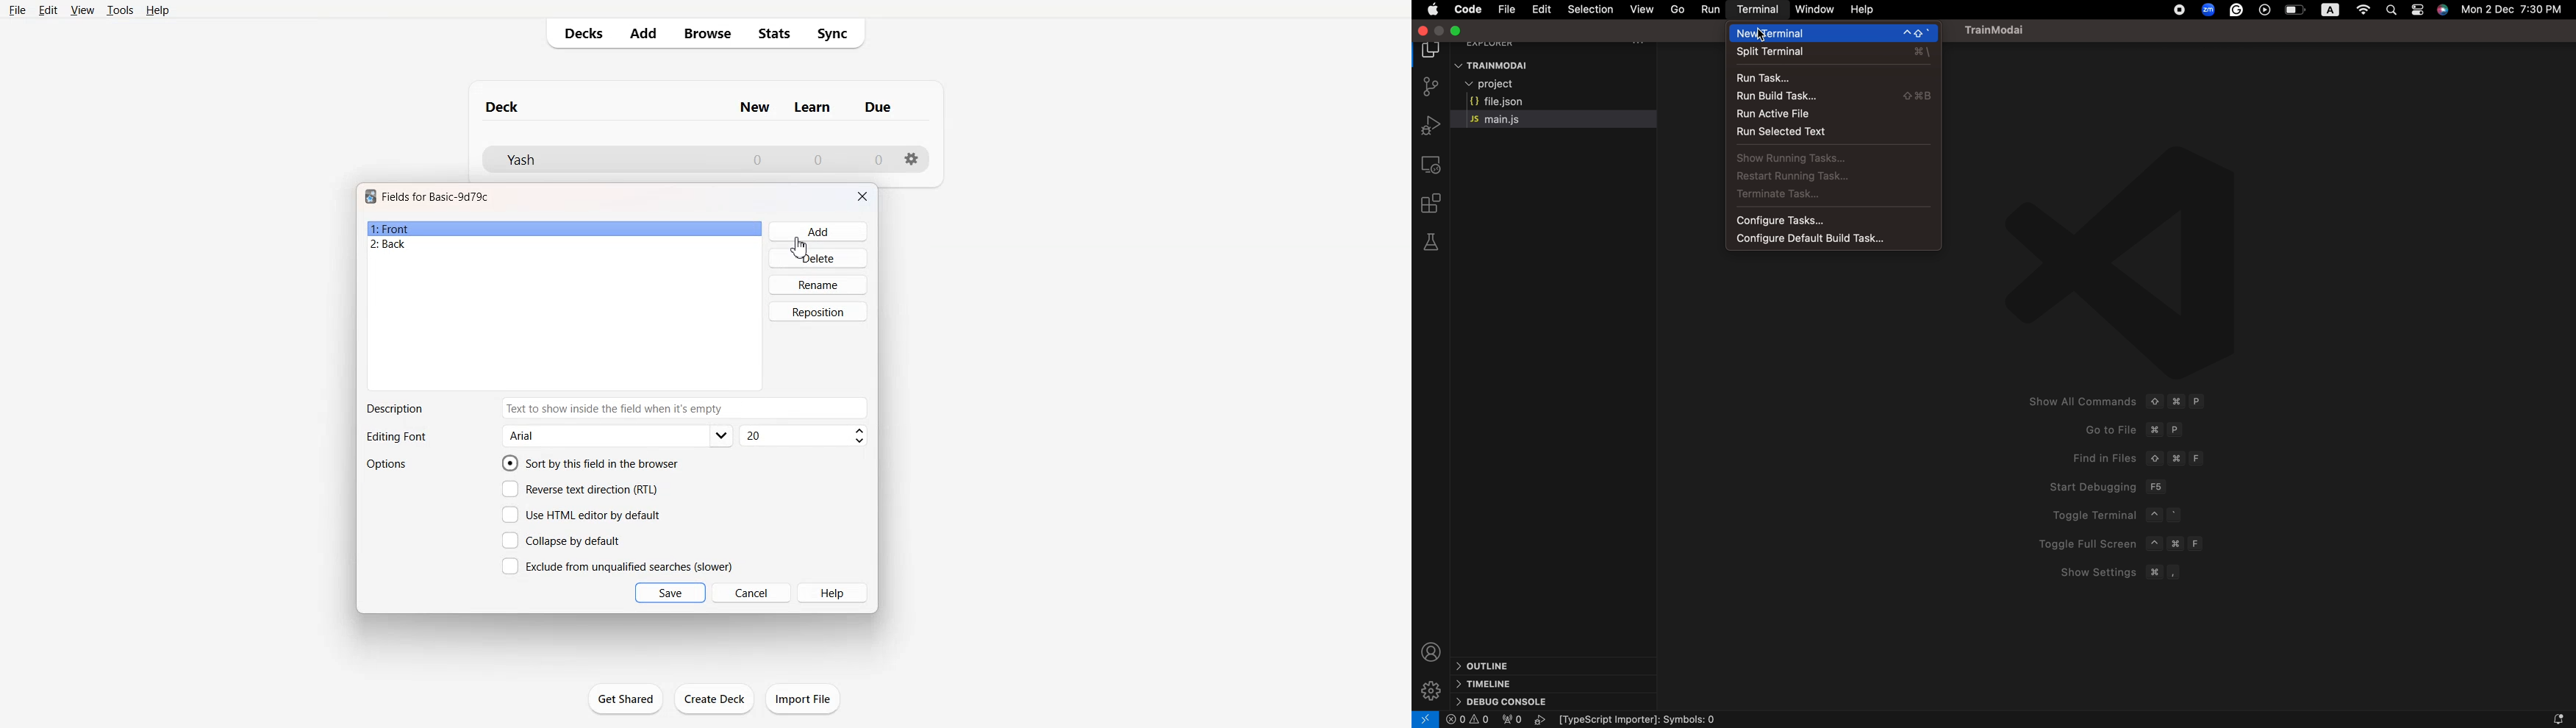 This screenshot has width=2576, height=728. I want to click on Cursor, so click(798, 248).